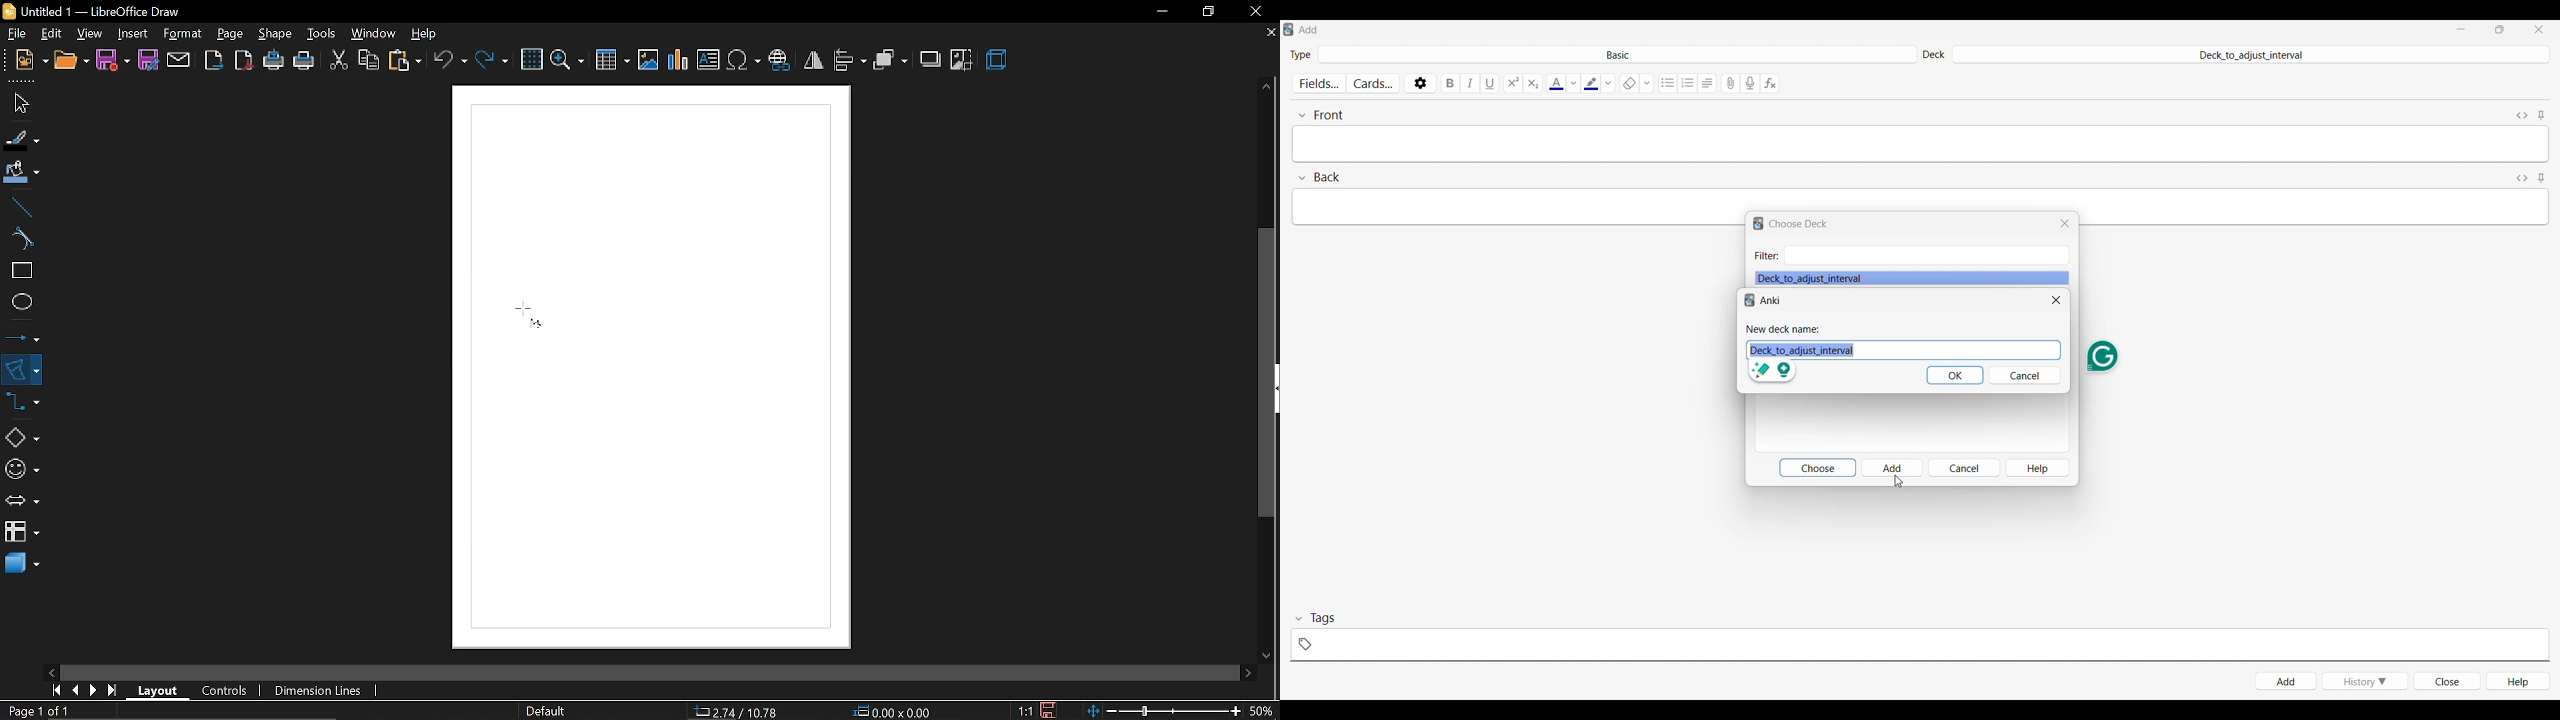 This screenshot has width=2576, height=728. What do you see at coordinates (1921, 144) in the screenshot?
I see `Type in text` at bounding box center [1921, 144].